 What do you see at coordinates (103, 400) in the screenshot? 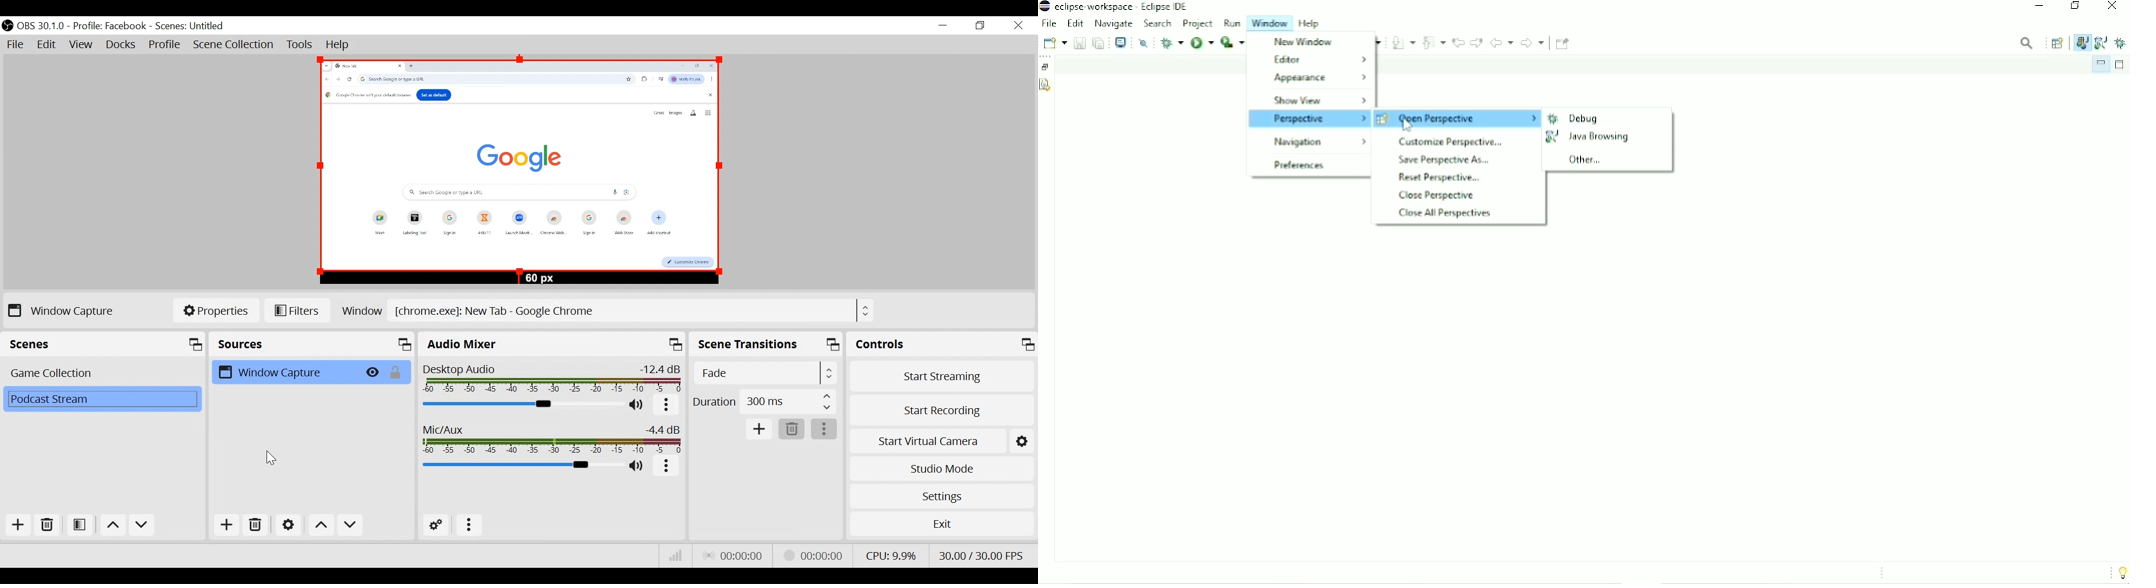
I see `Scene ` at bounding box center [103, 400].